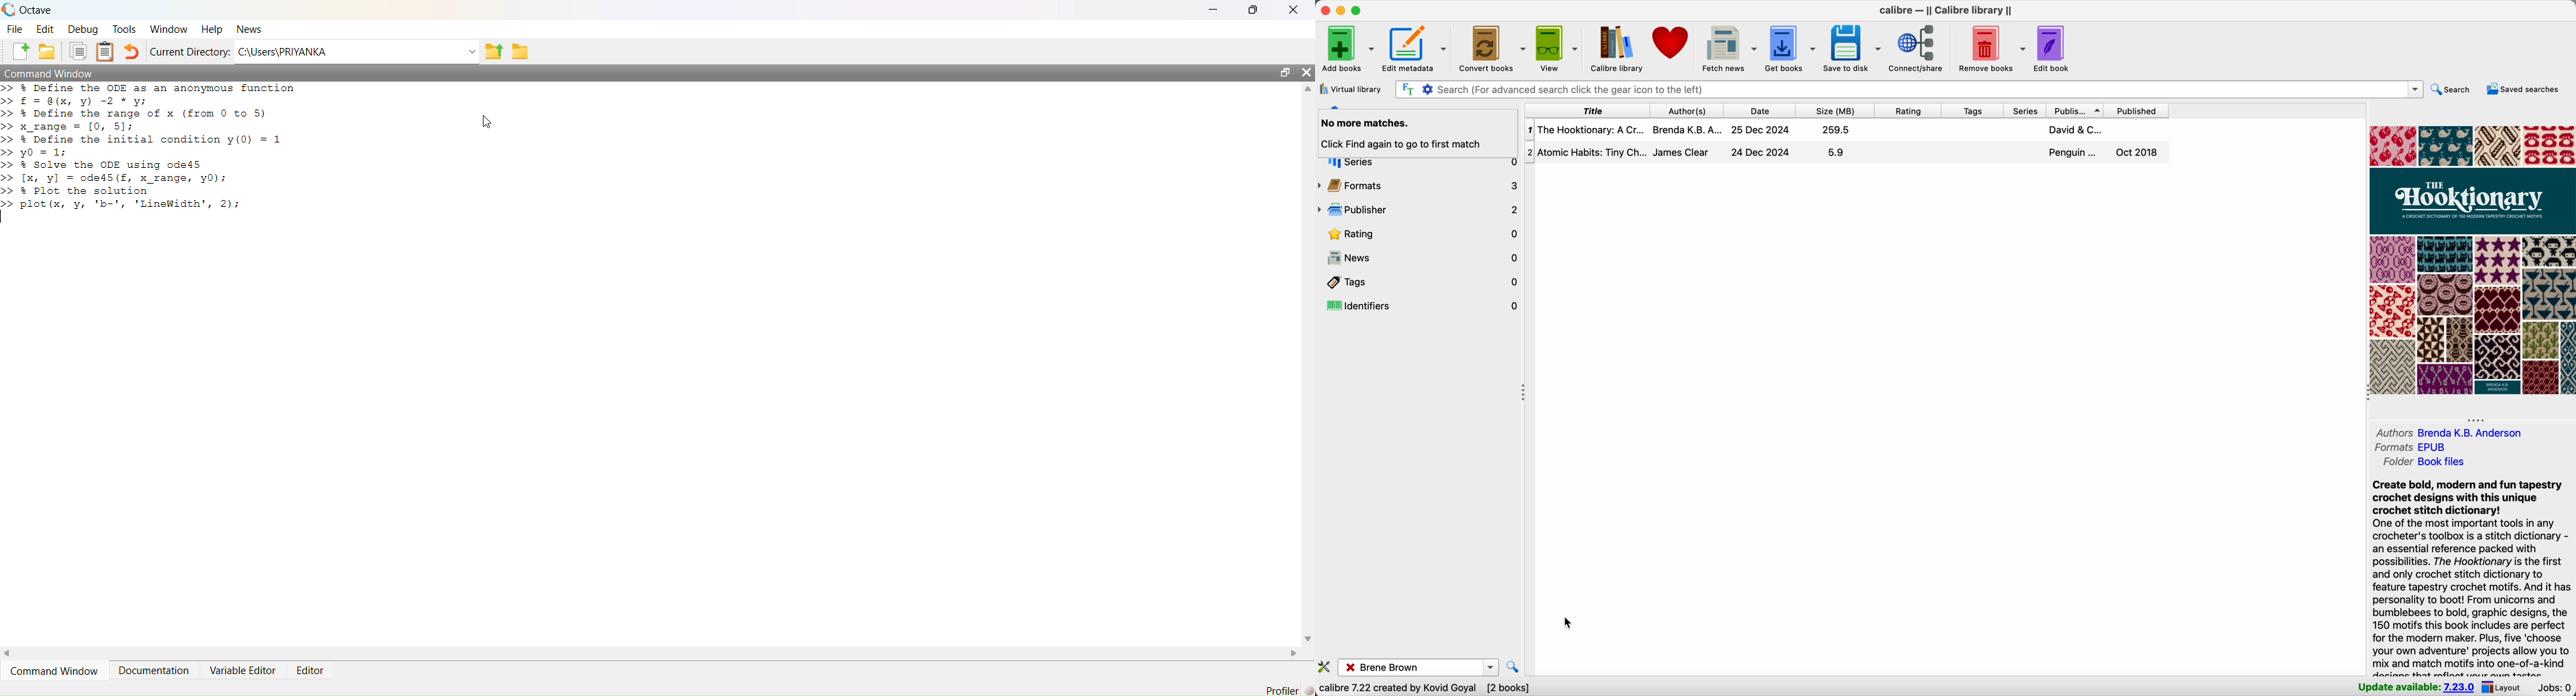  I want to click on identifiers, so click(1421, 305).